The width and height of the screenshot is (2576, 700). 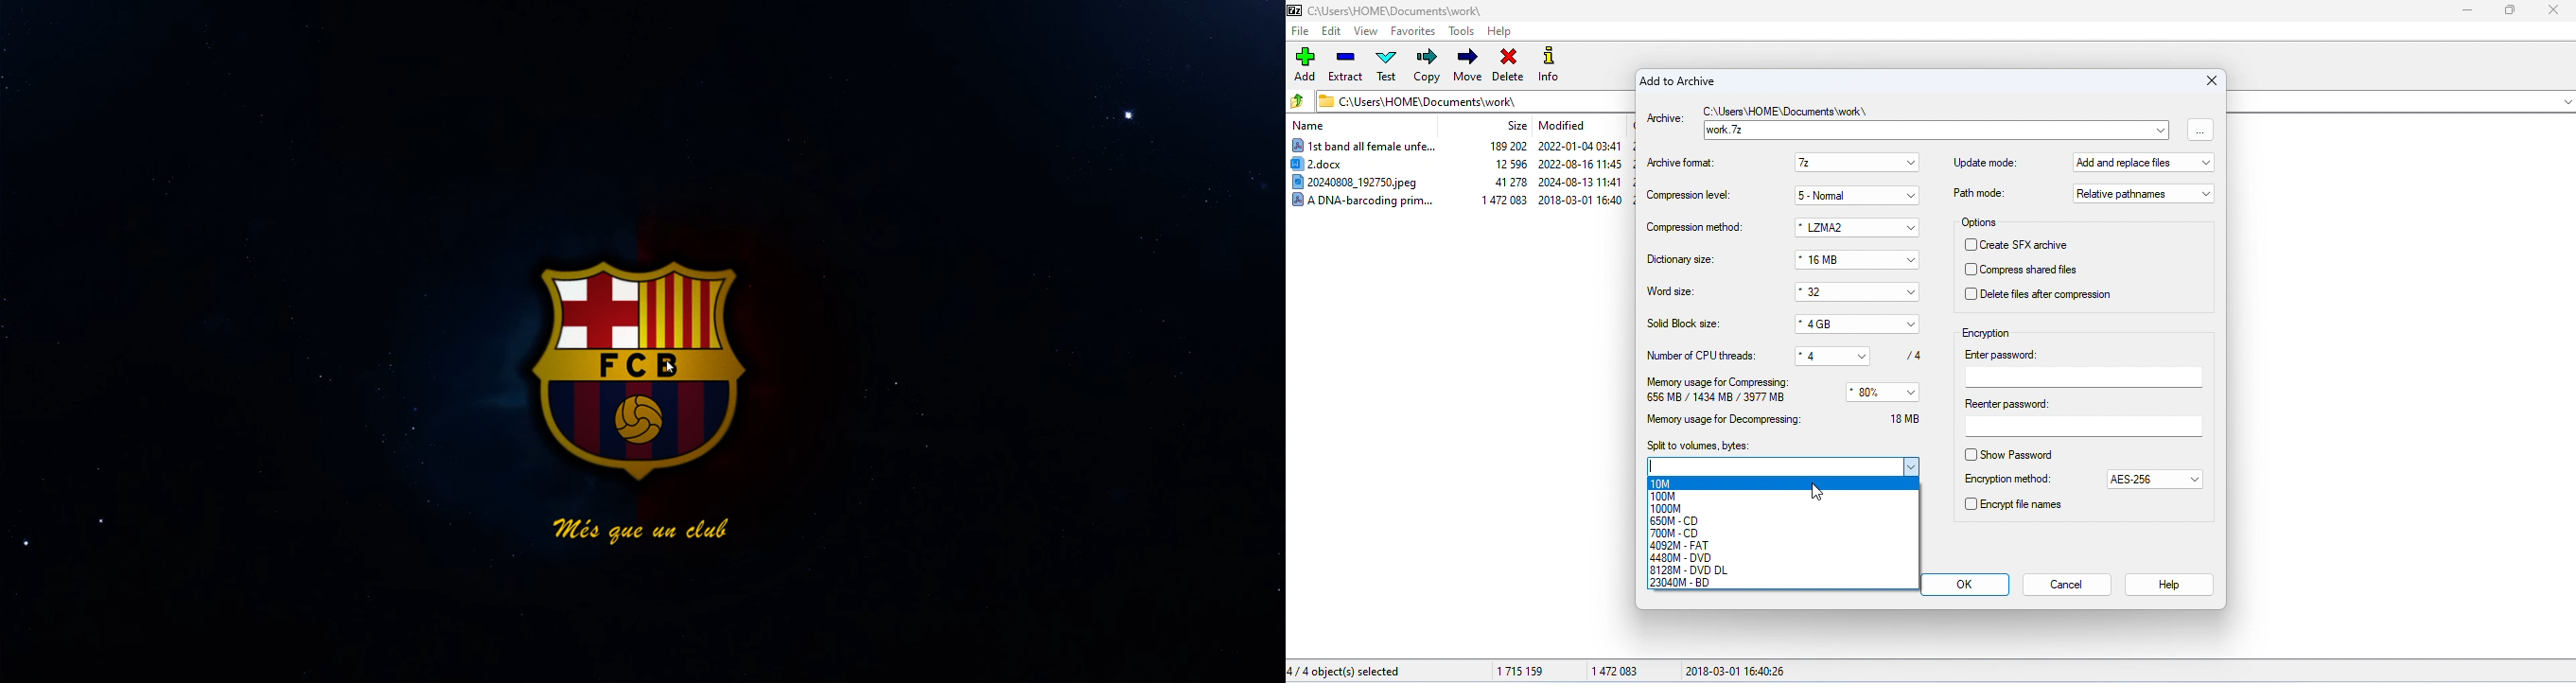 I want to click on number of CPU threads, so click(x=1704, y=355).